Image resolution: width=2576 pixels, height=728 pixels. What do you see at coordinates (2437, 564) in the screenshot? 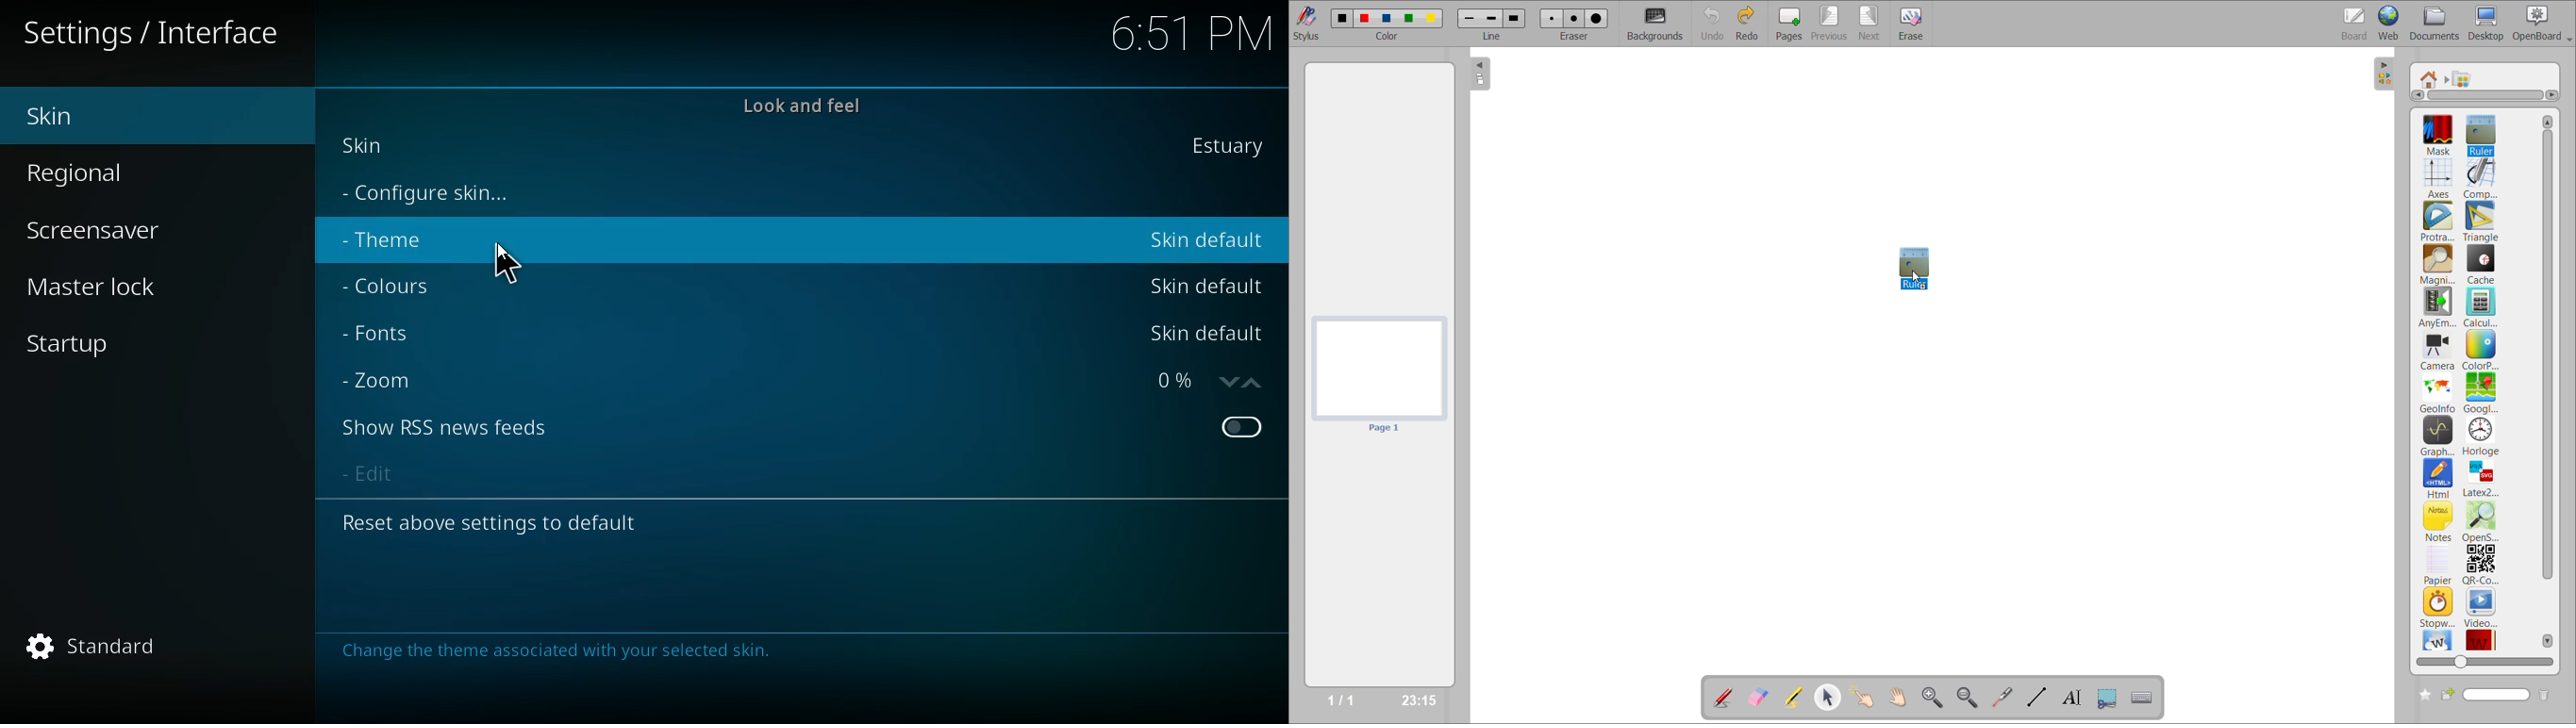
I see `papier` at bounding box center [2437, 564].